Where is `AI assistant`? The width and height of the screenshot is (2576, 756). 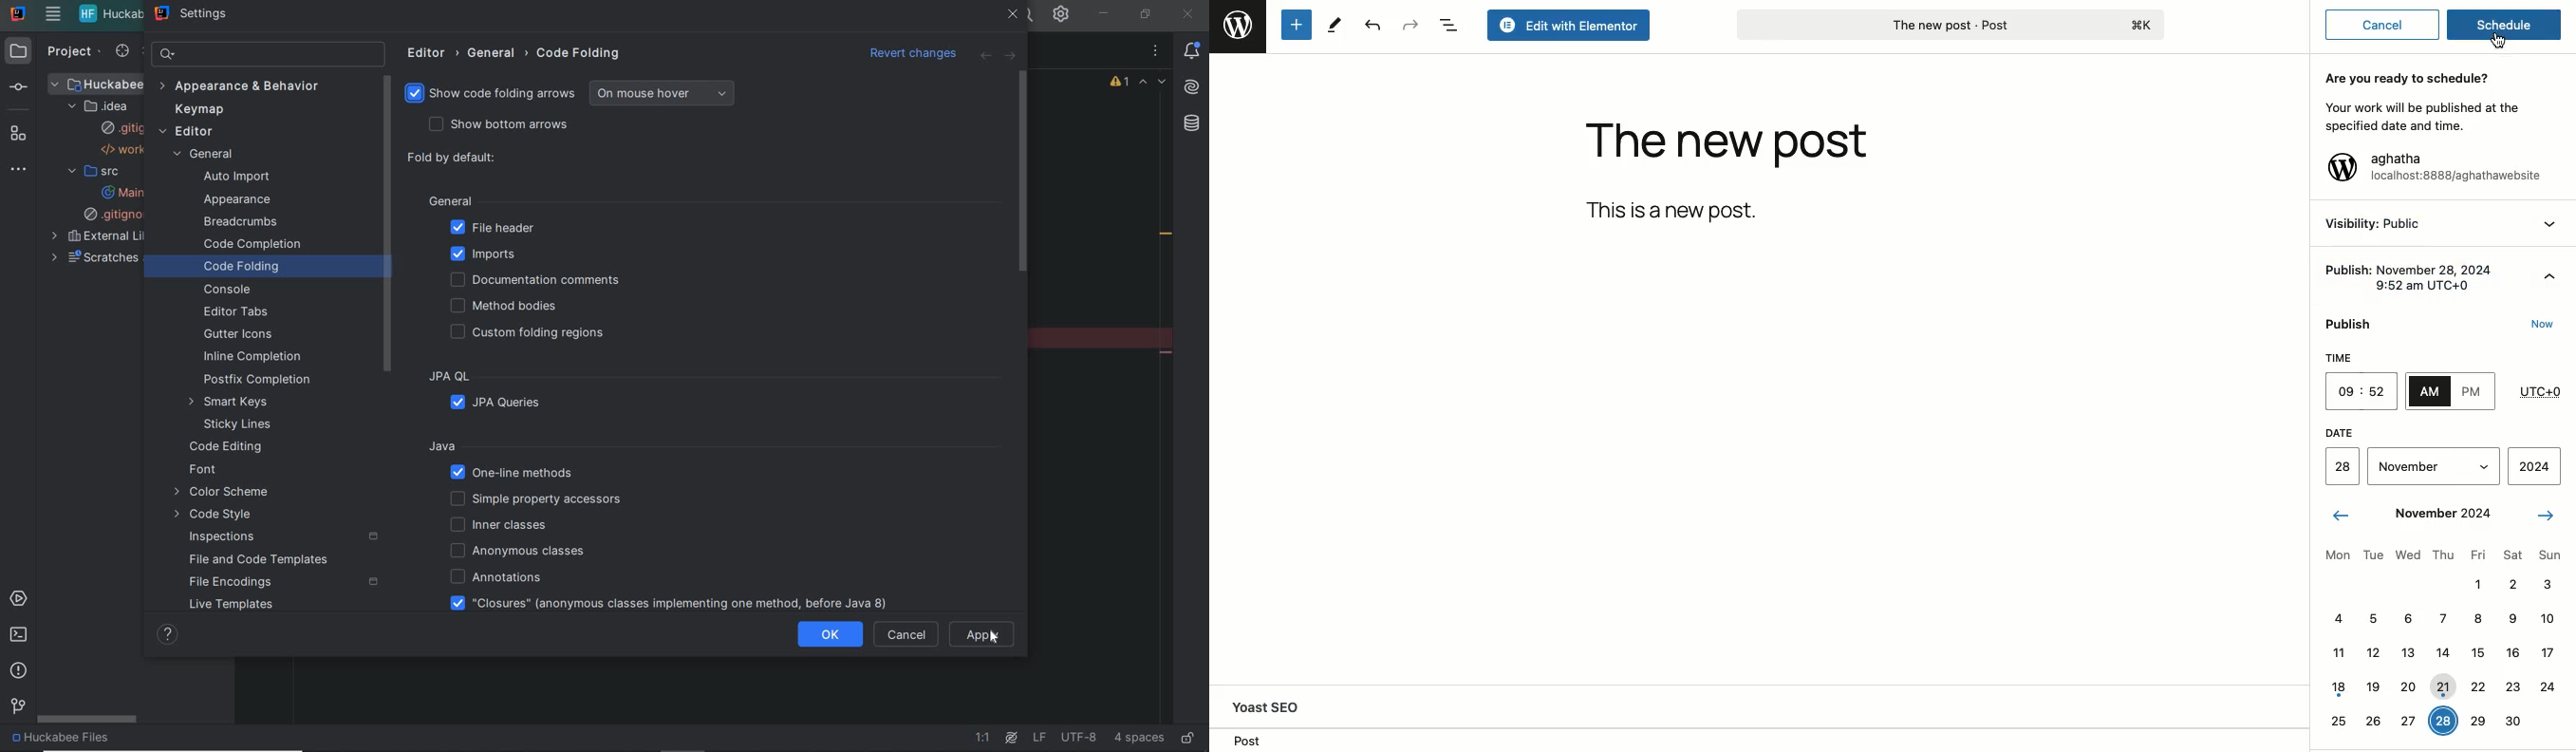
AI assistant is located at coordinates (1195, 85).